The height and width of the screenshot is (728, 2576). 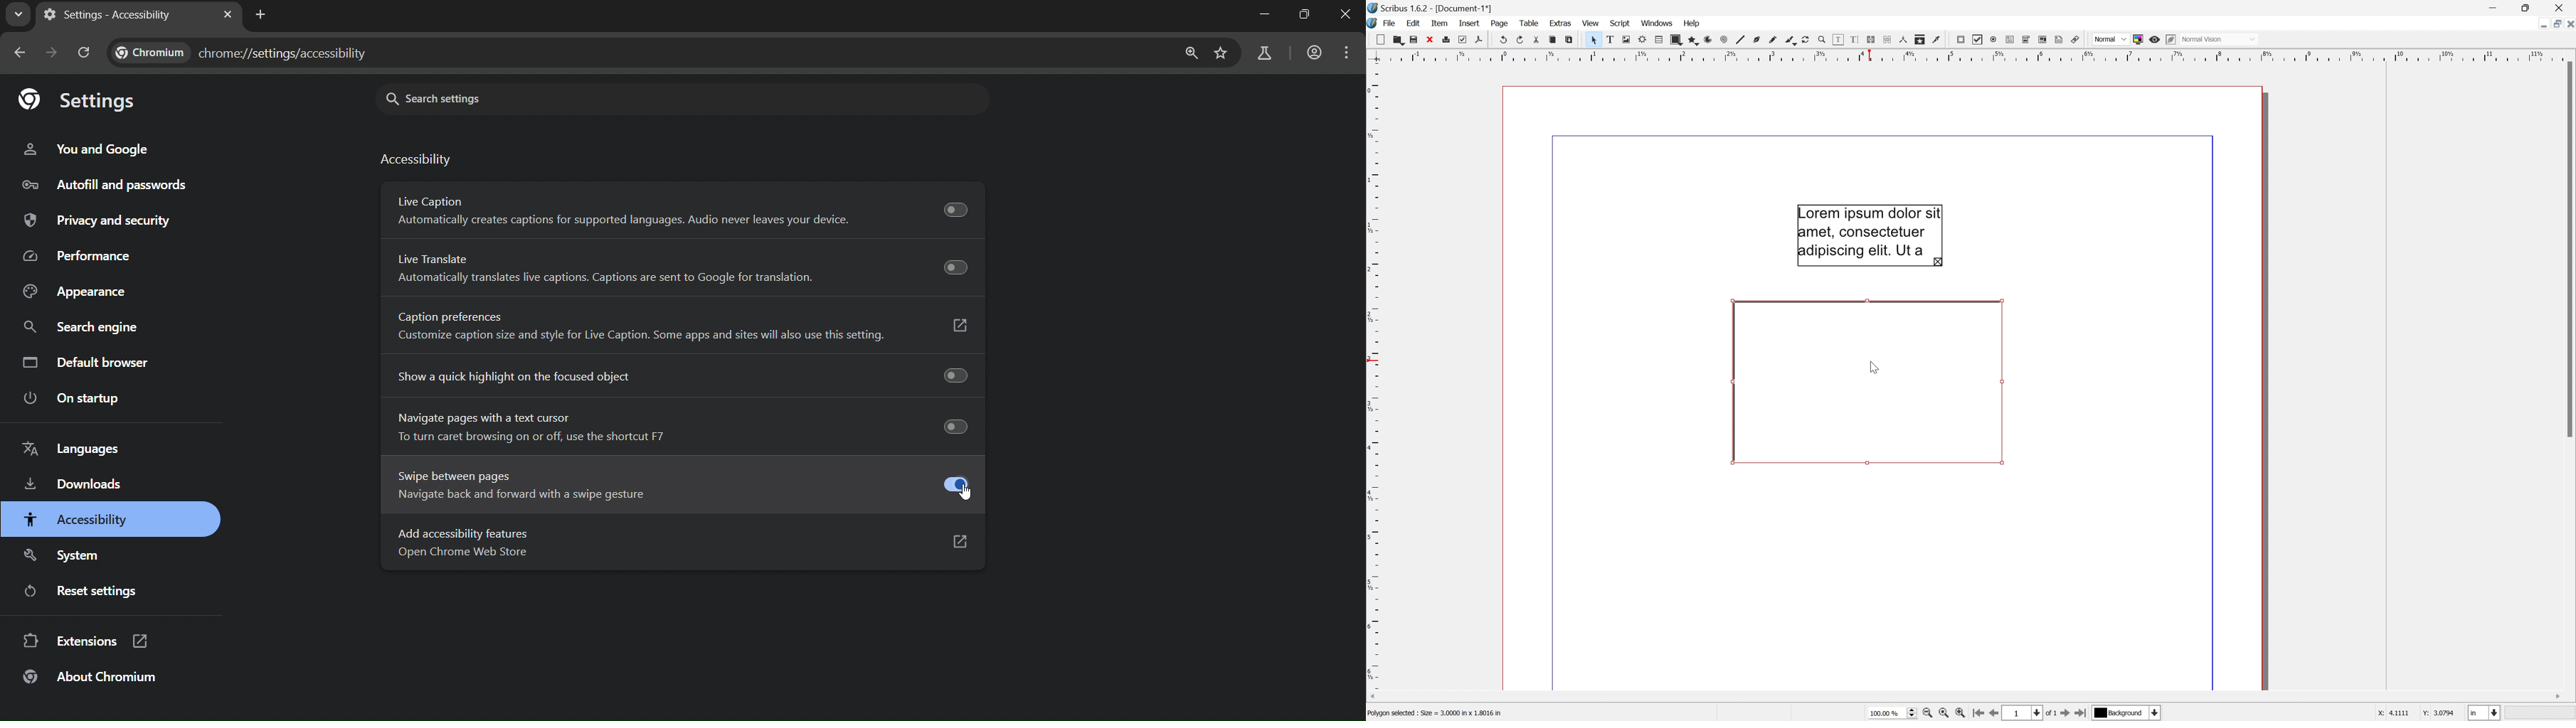 I want to click on Extras, so click(x=1561, y=24).